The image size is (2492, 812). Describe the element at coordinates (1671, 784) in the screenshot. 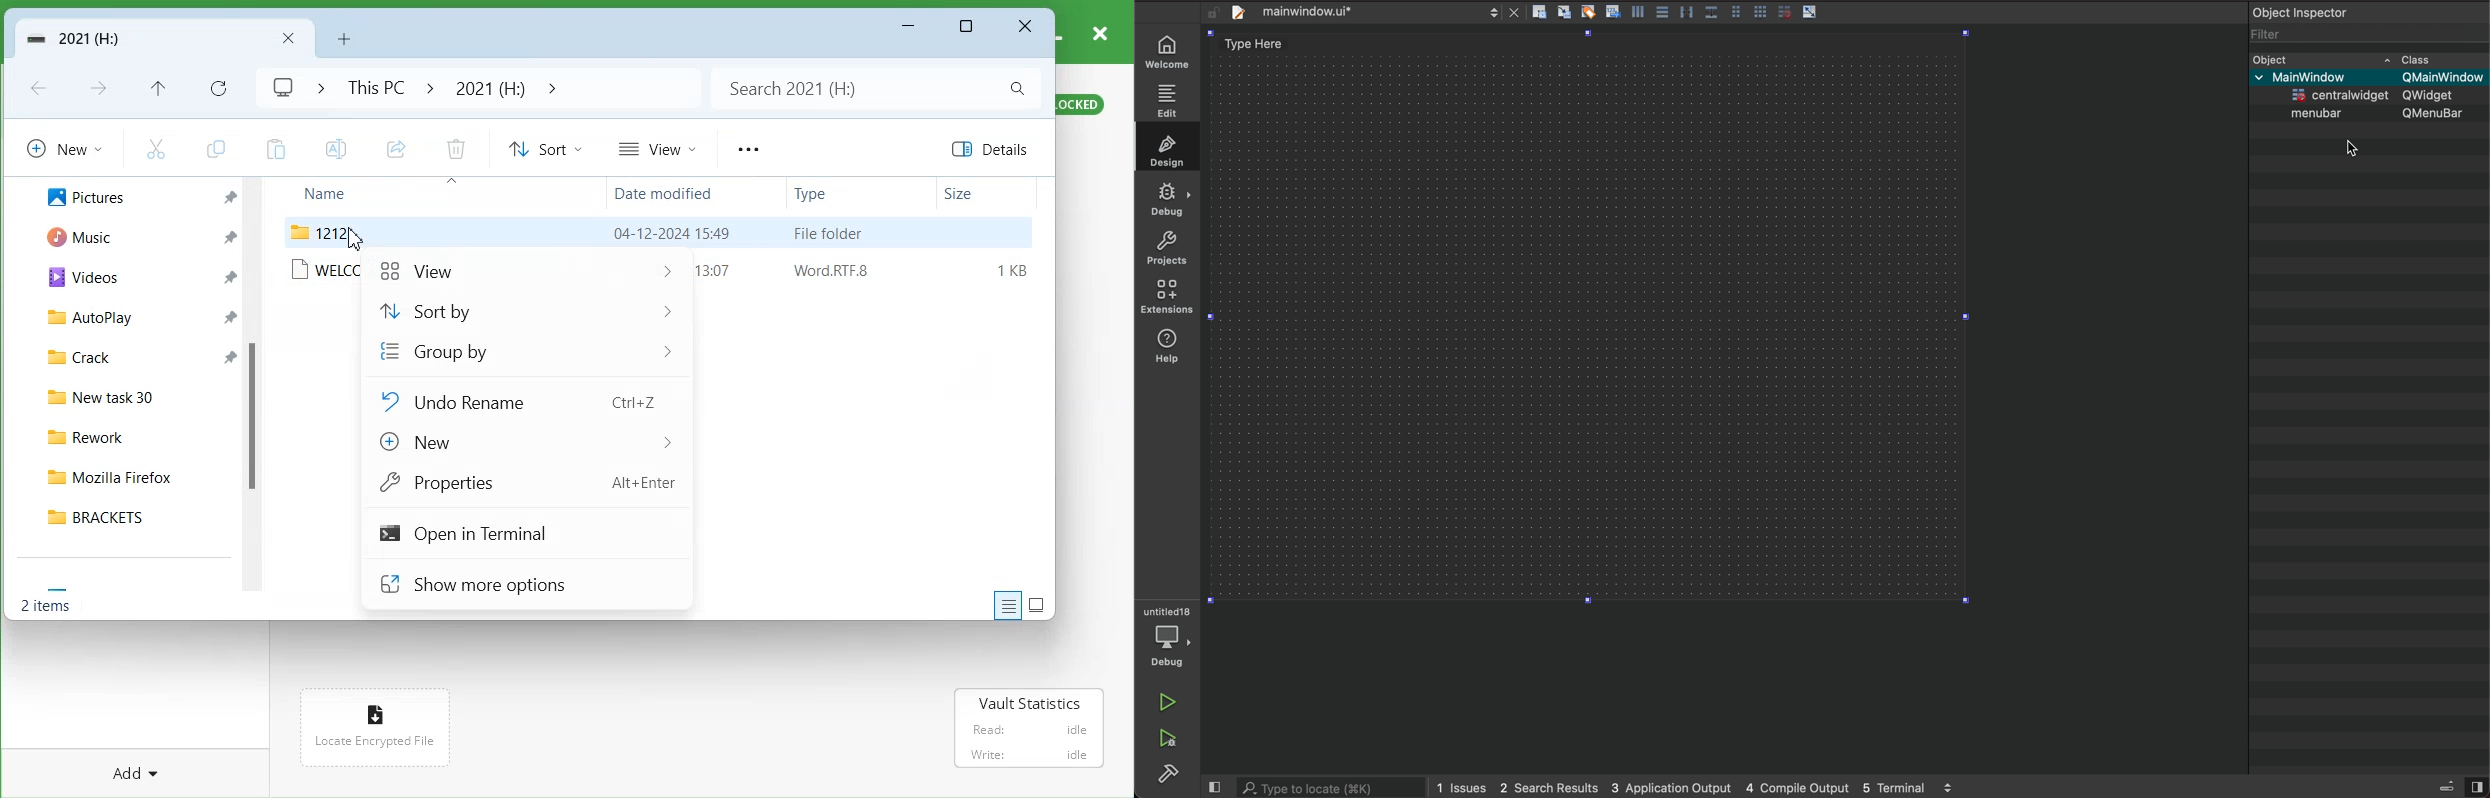

I see `3 application output` at that location.